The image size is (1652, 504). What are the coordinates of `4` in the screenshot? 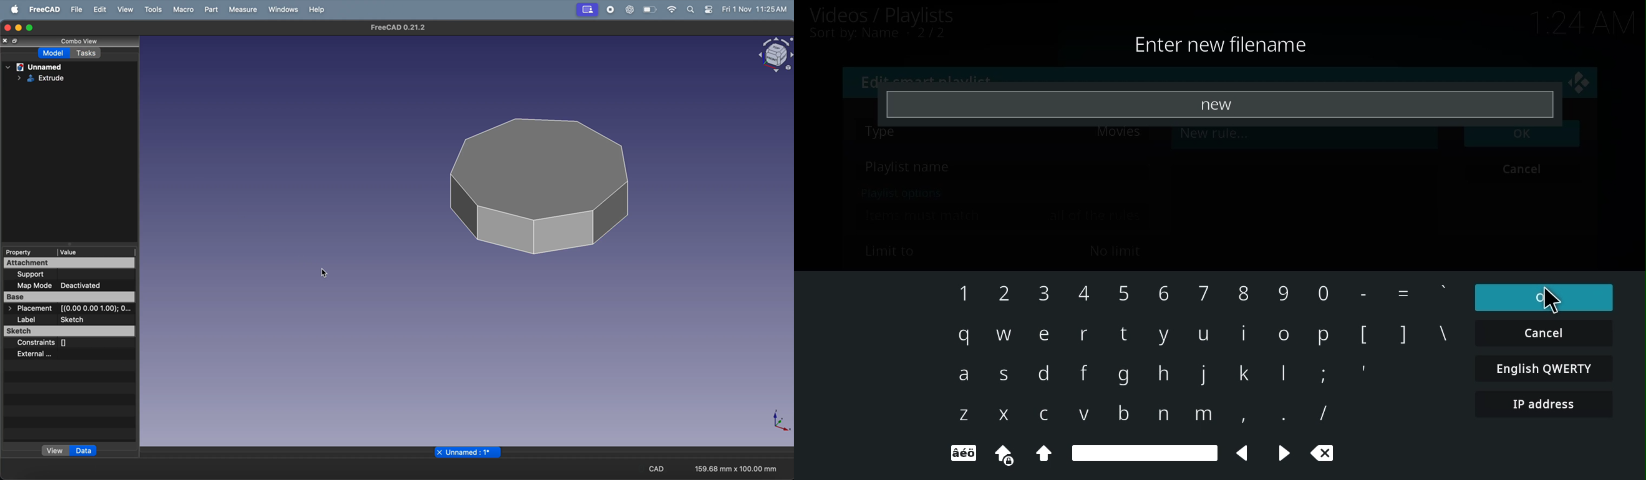 It's located at (1083, 292).